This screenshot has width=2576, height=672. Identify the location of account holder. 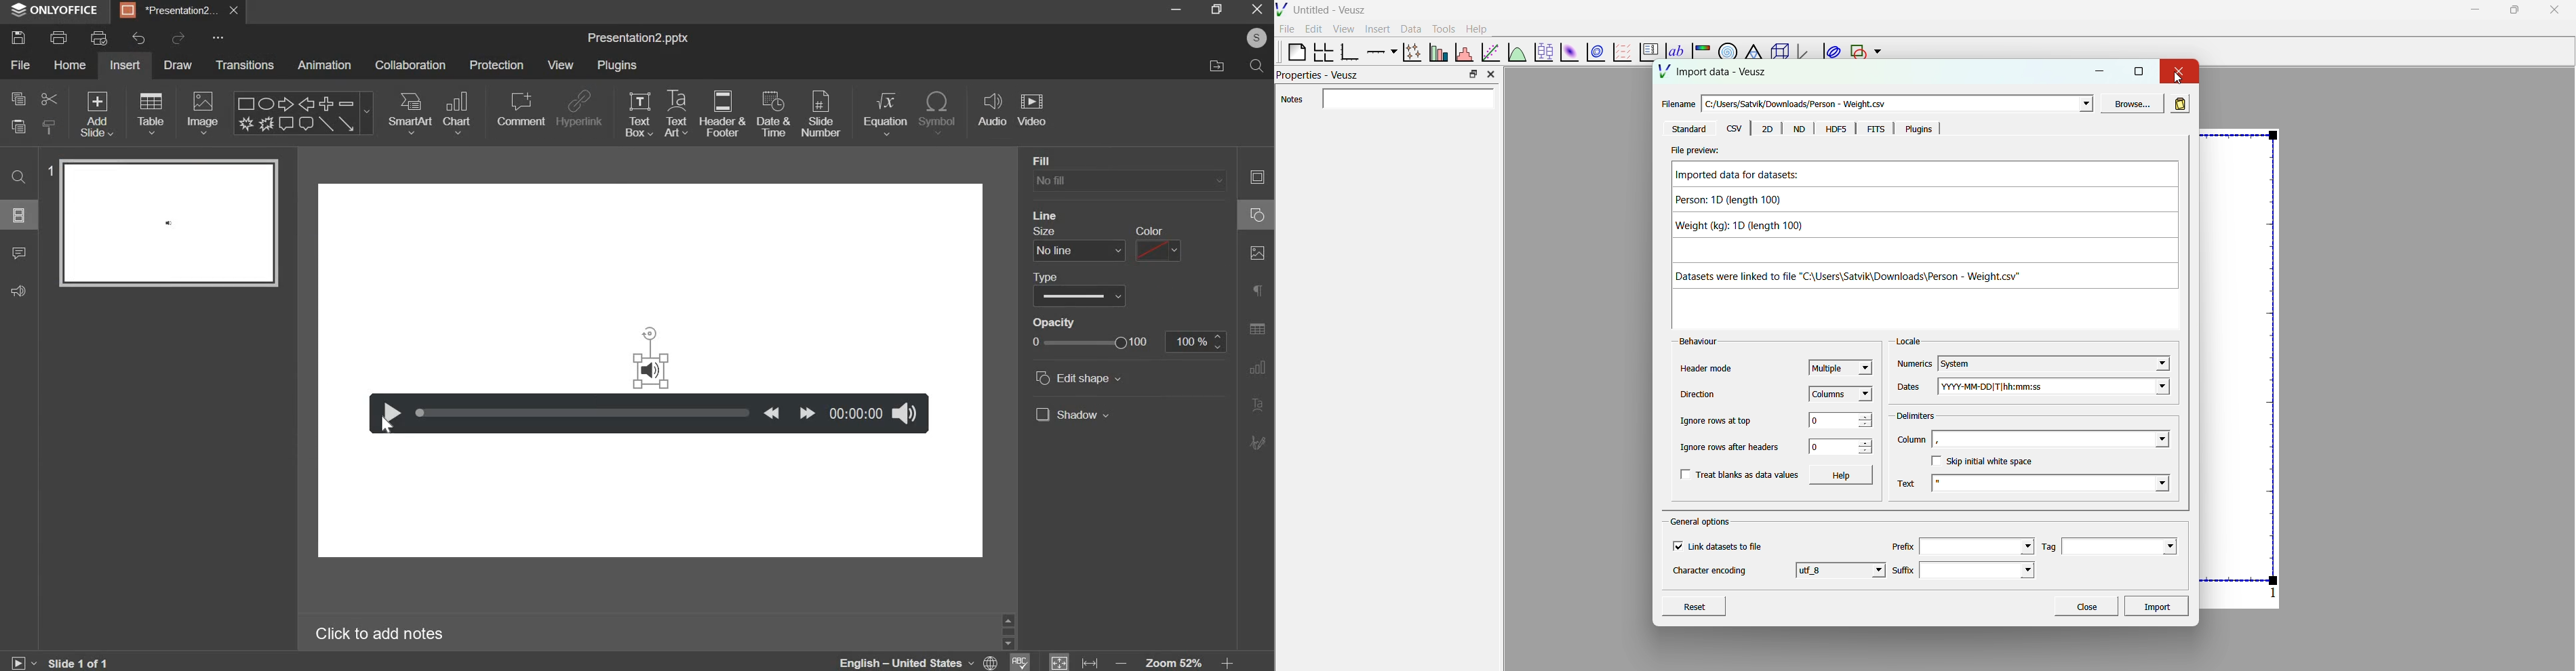
(1257, 38).